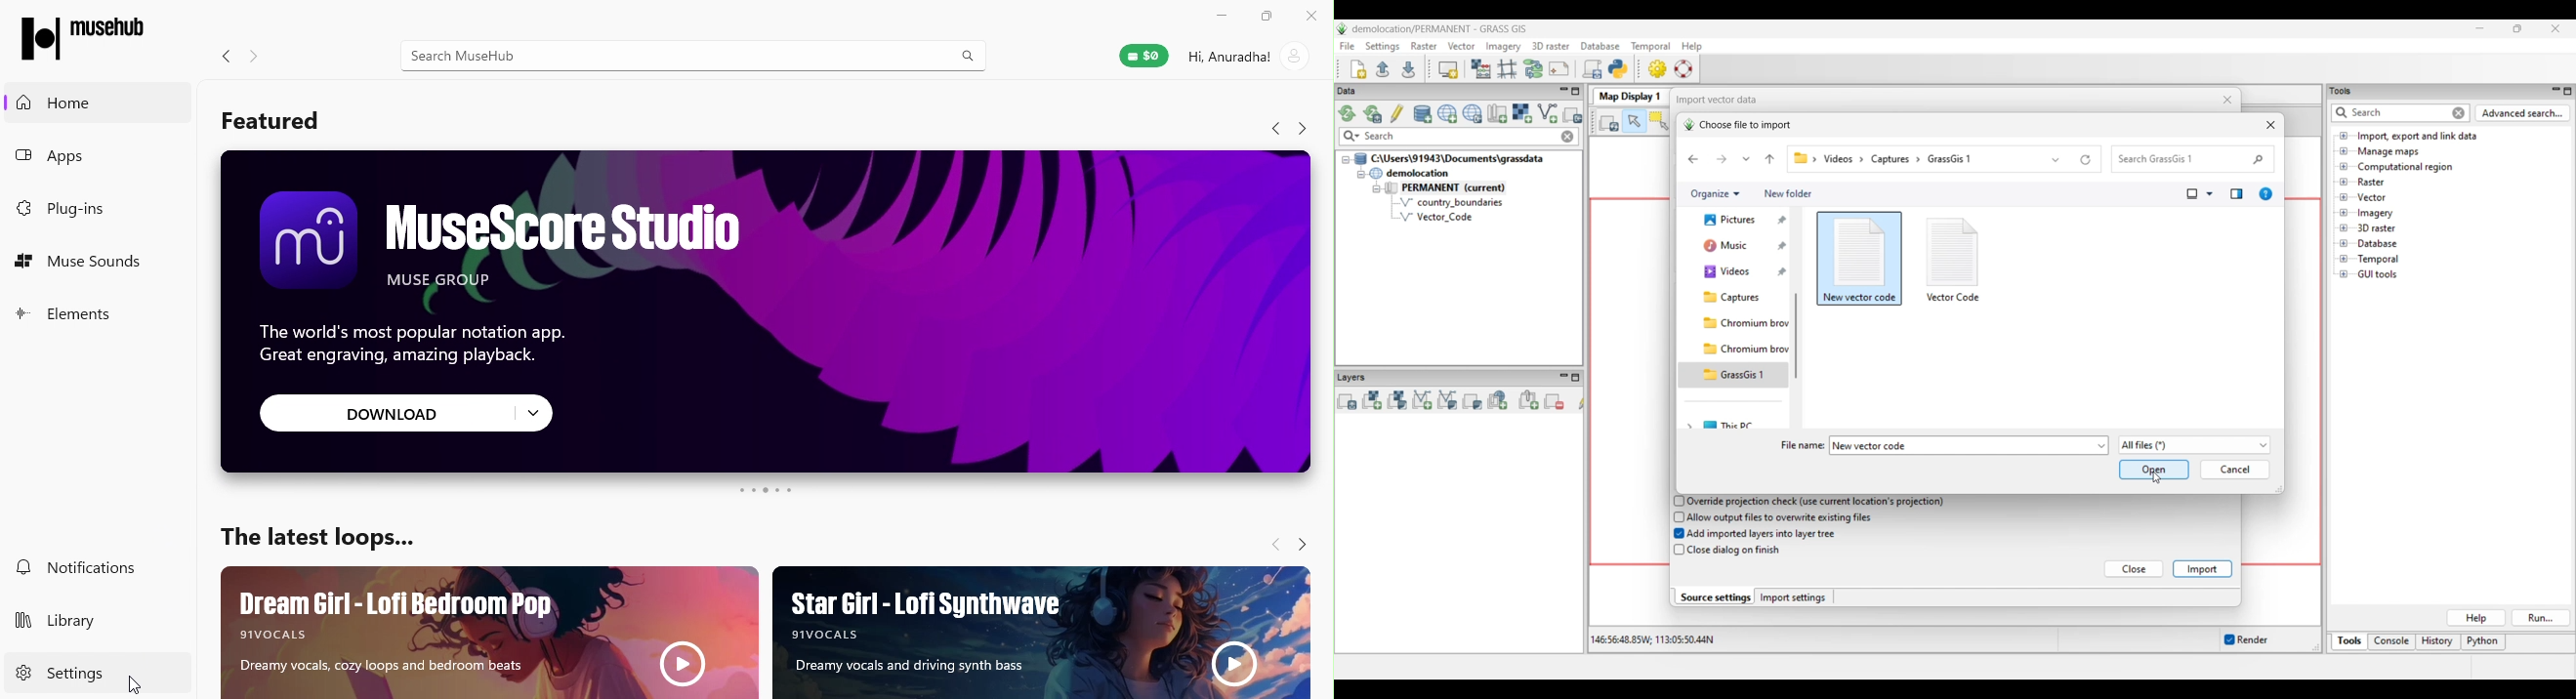  What do you see at coordinates (478, 631) in the screenshot?
I see `Dream girl- Lofi bedroom pop Ad` at bounding box center [478, 631].